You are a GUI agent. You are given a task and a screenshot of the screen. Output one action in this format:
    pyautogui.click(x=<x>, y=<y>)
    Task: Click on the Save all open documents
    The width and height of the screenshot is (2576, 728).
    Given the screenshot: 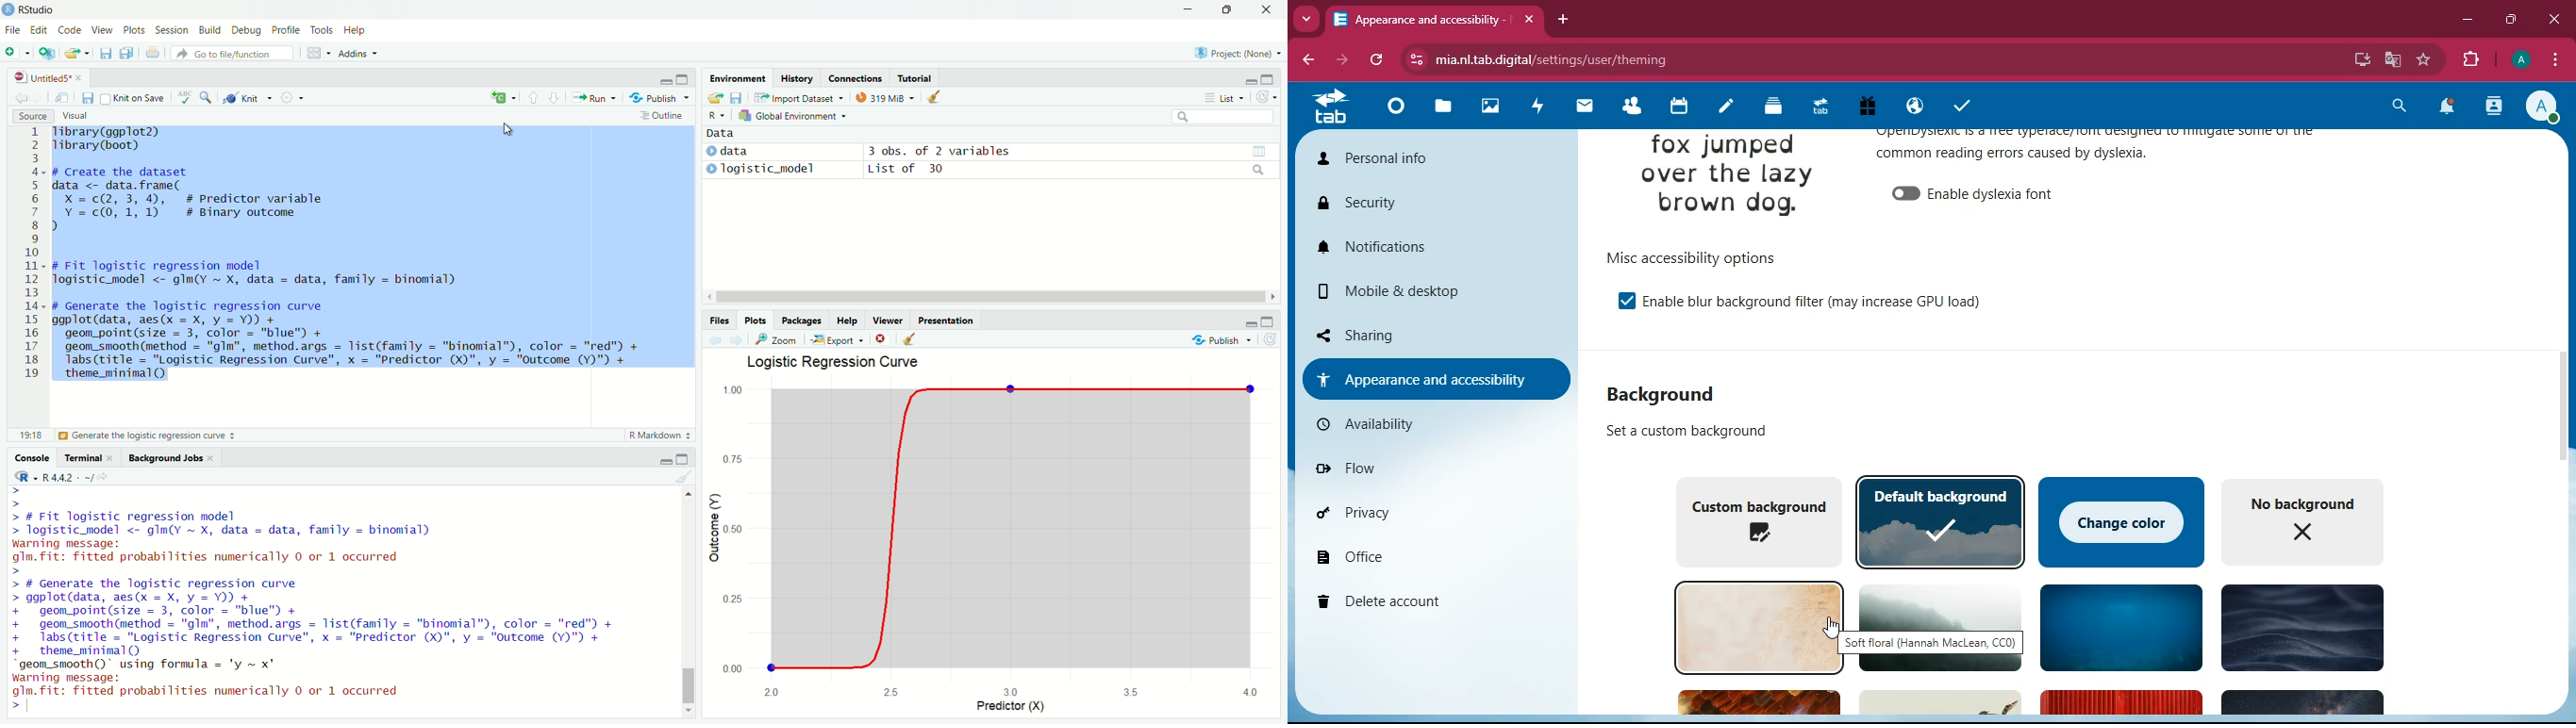 What is the action you would take?
    pyautogui.click(x=127, y=52)
    